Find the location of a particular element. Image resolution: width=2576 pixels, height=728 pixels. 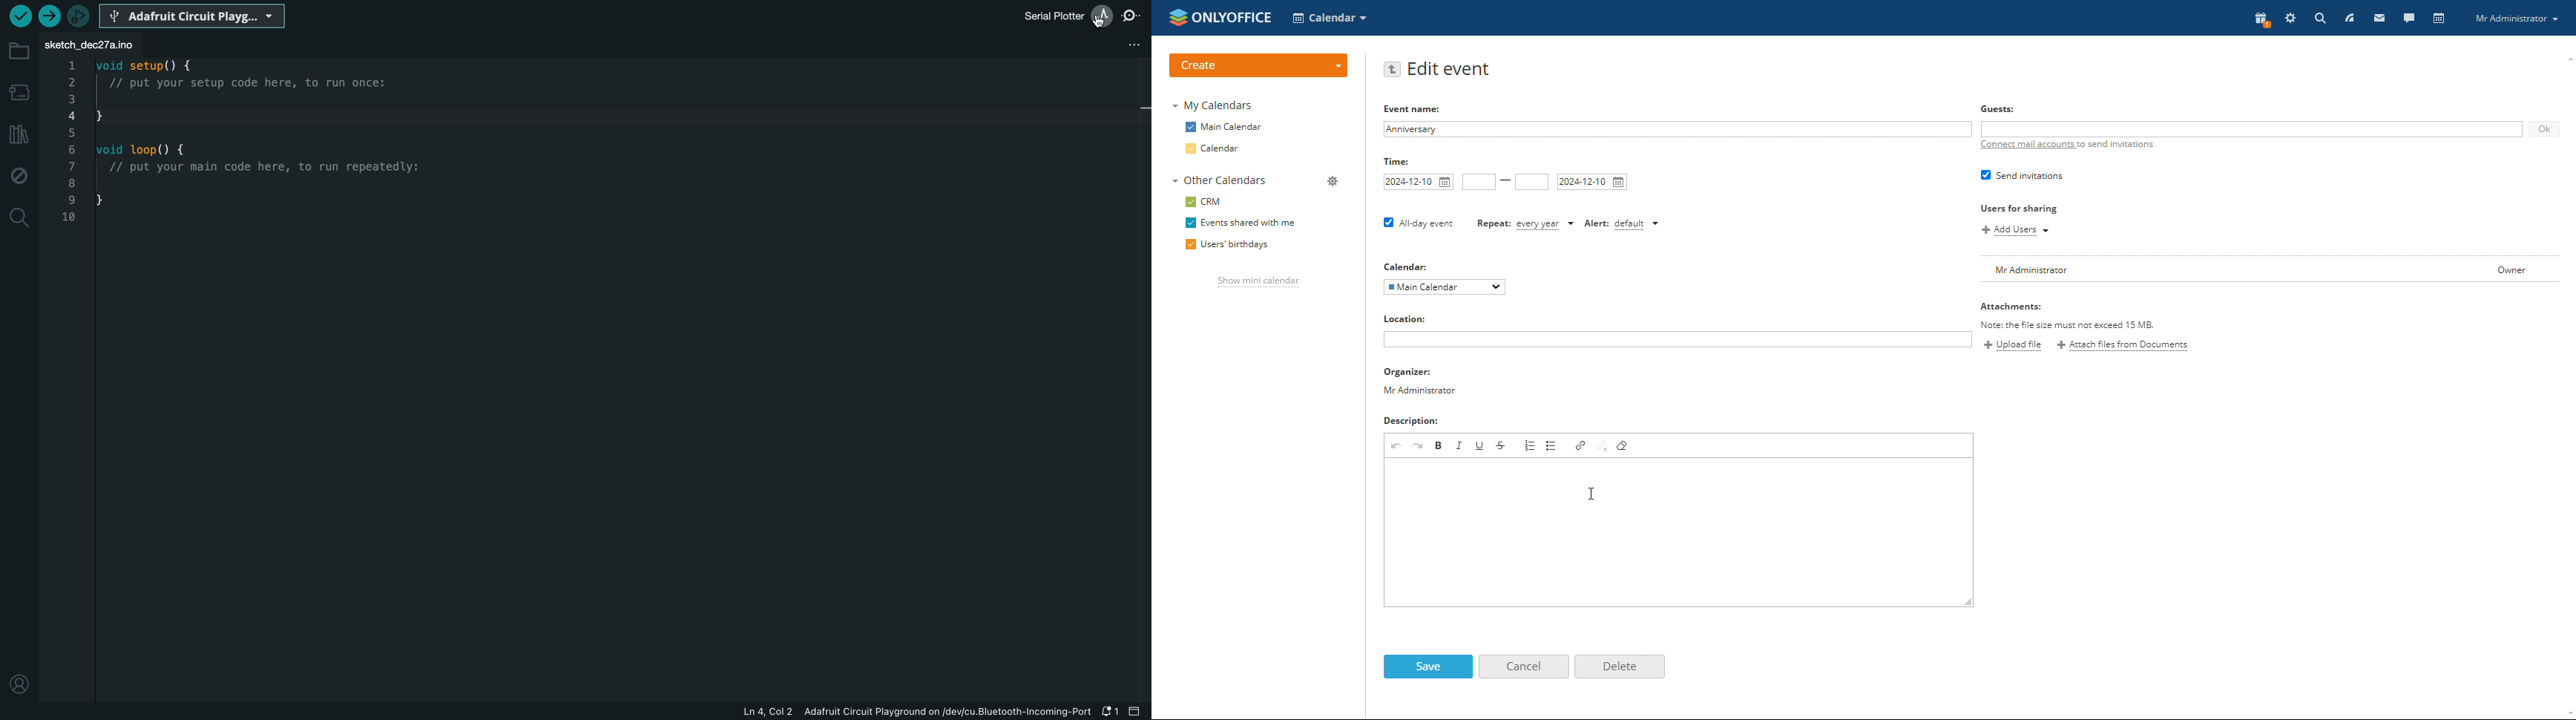

delete is located at coordinates (1618, 667).